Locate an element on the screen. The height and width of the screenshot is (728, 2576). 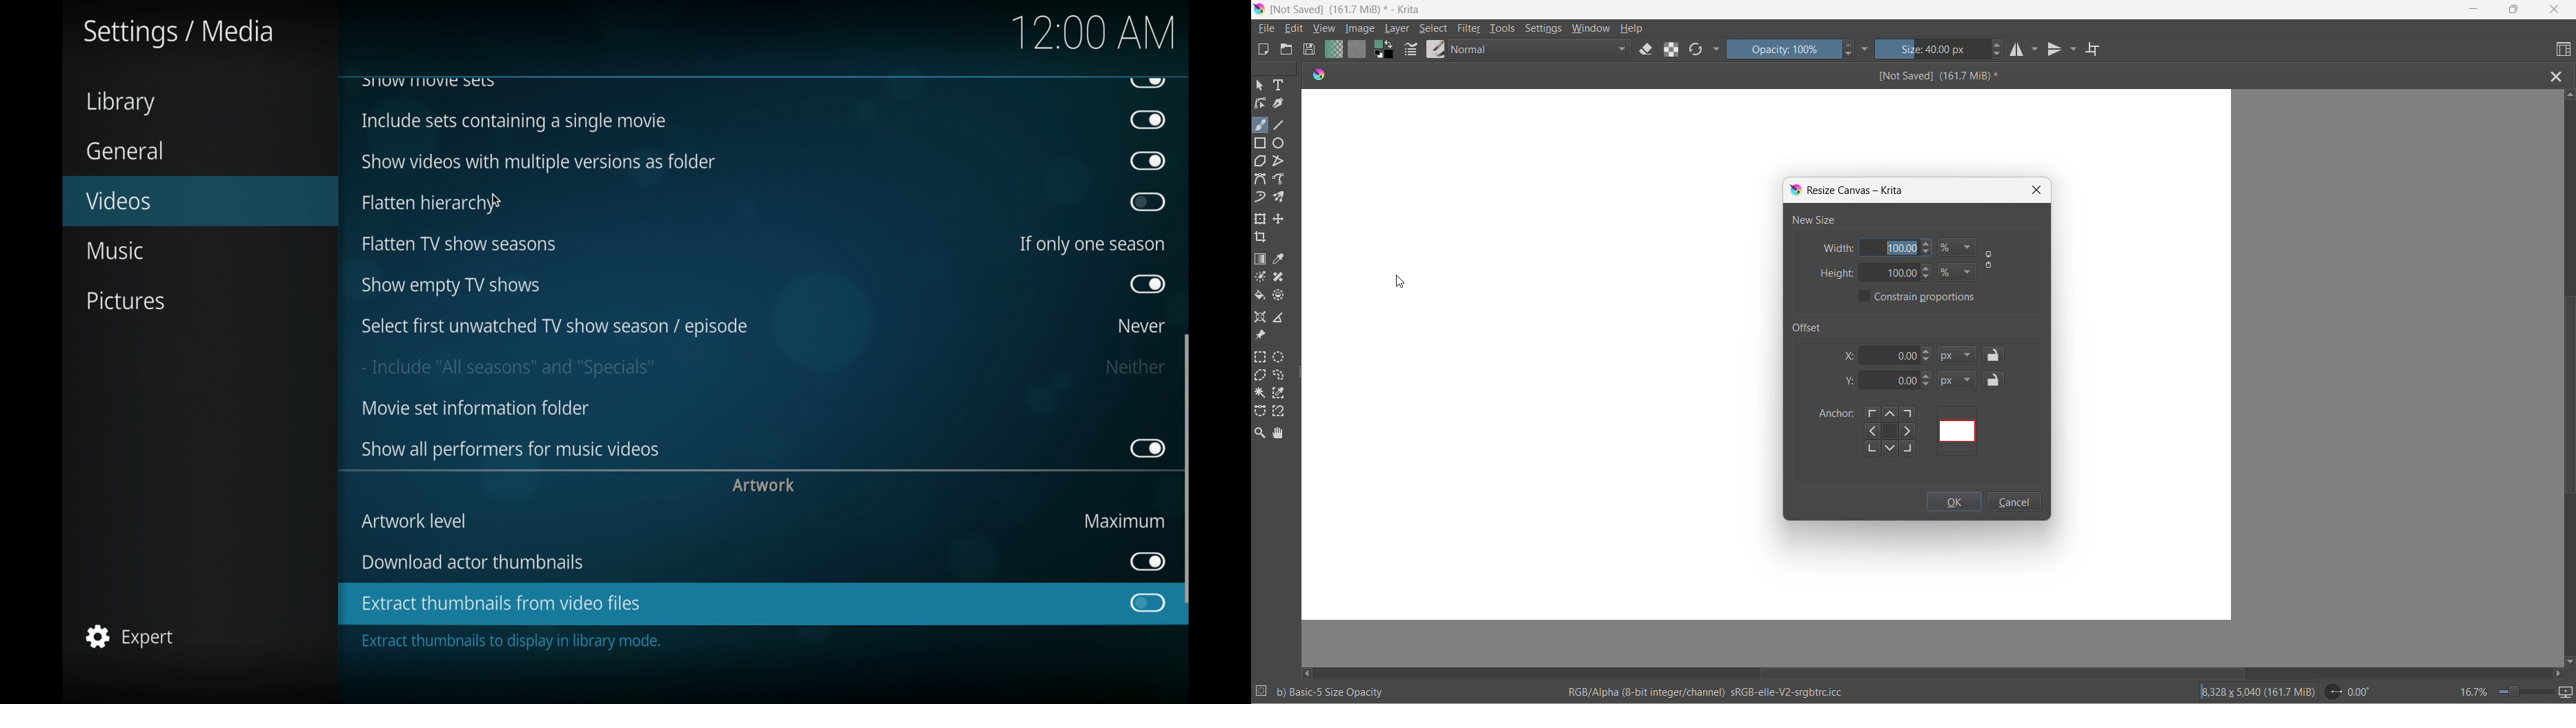
offset using directions is located at coordinates (1894, 431).